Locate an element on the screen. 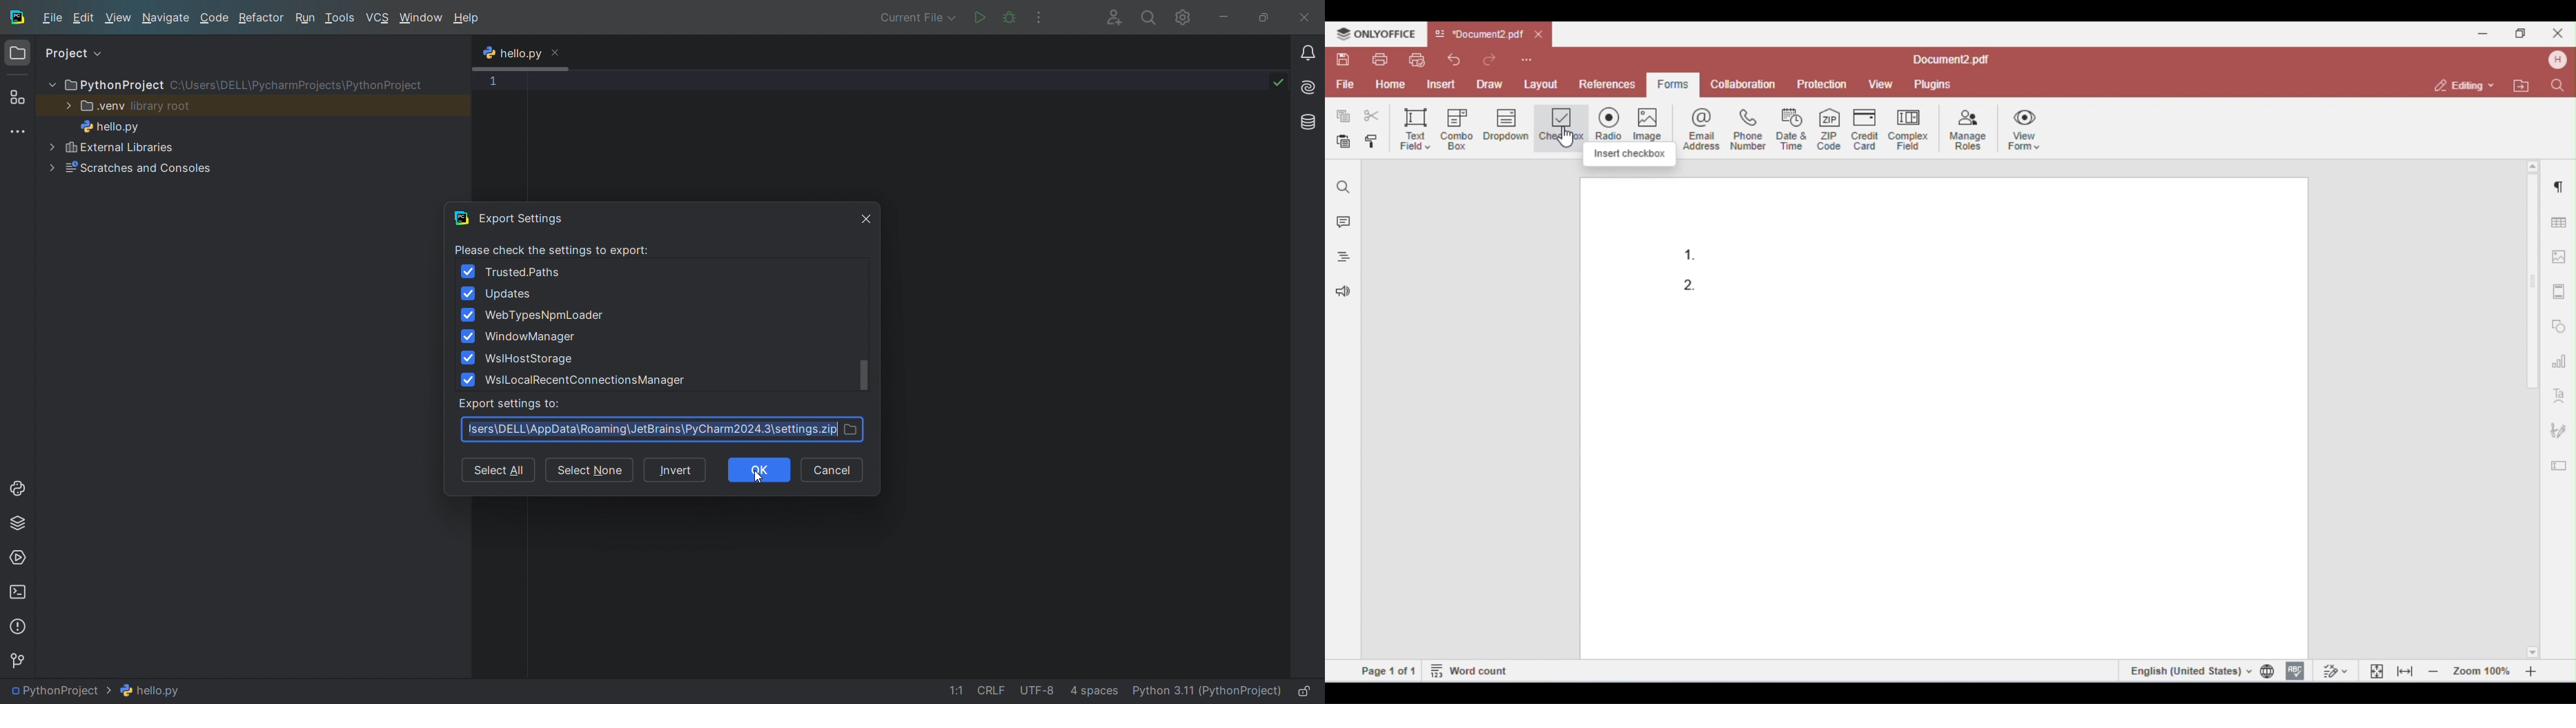 The image size is (2576, 728). file location is located at coordinates (665, 430).